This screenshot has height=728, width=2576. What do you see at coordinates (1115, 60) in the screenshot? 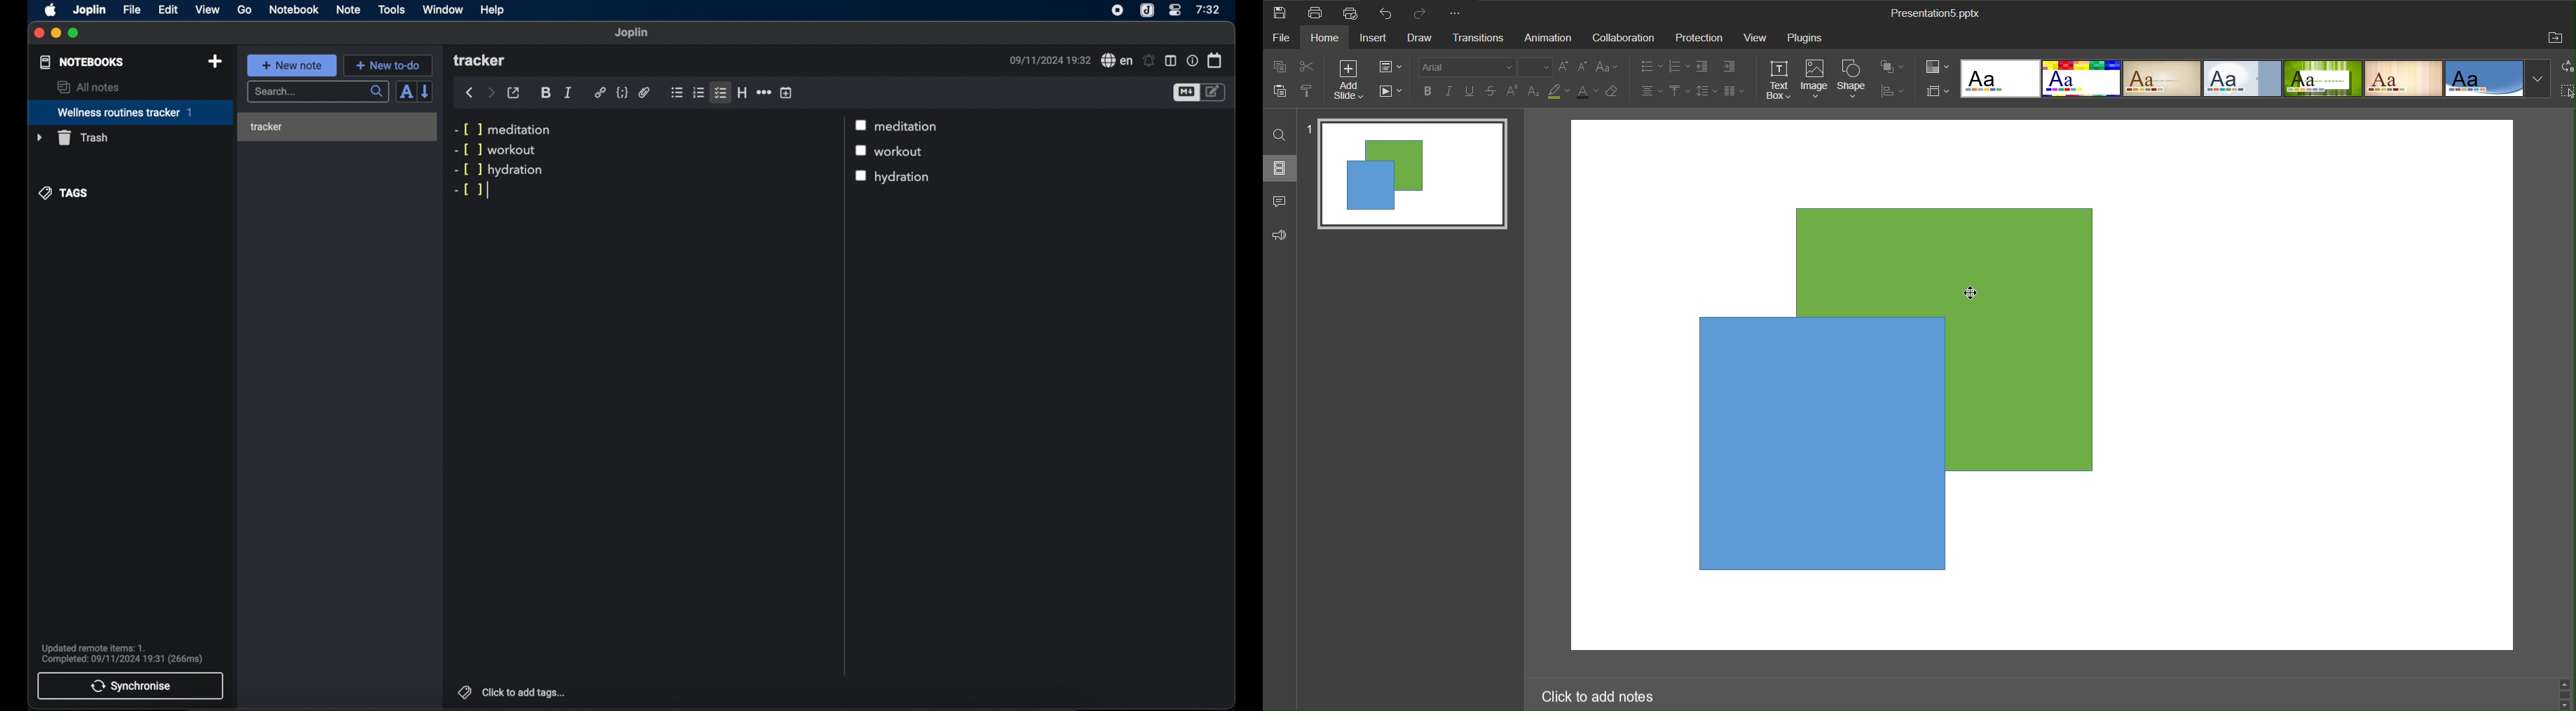
I see `spell check` at bounding box center [1115, 60].